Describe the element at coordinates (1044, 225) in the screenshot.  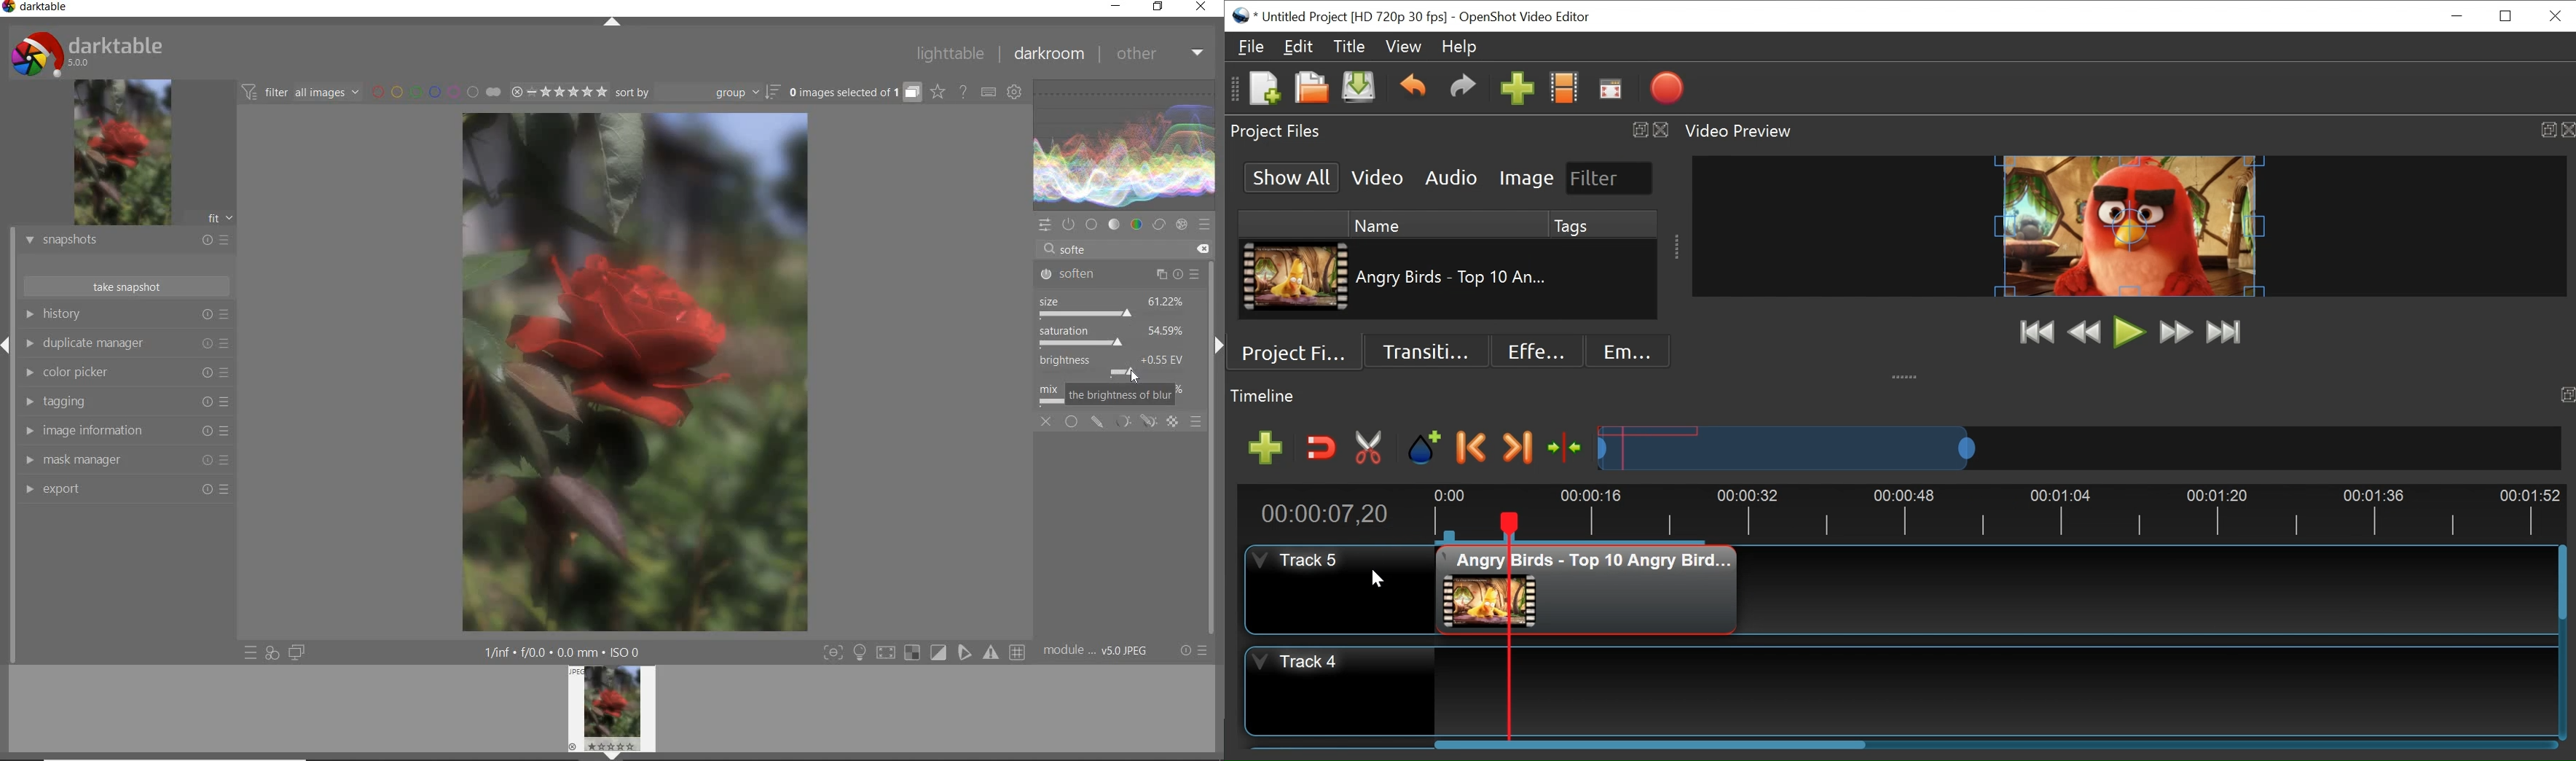
I see `quick access panel` at that location.